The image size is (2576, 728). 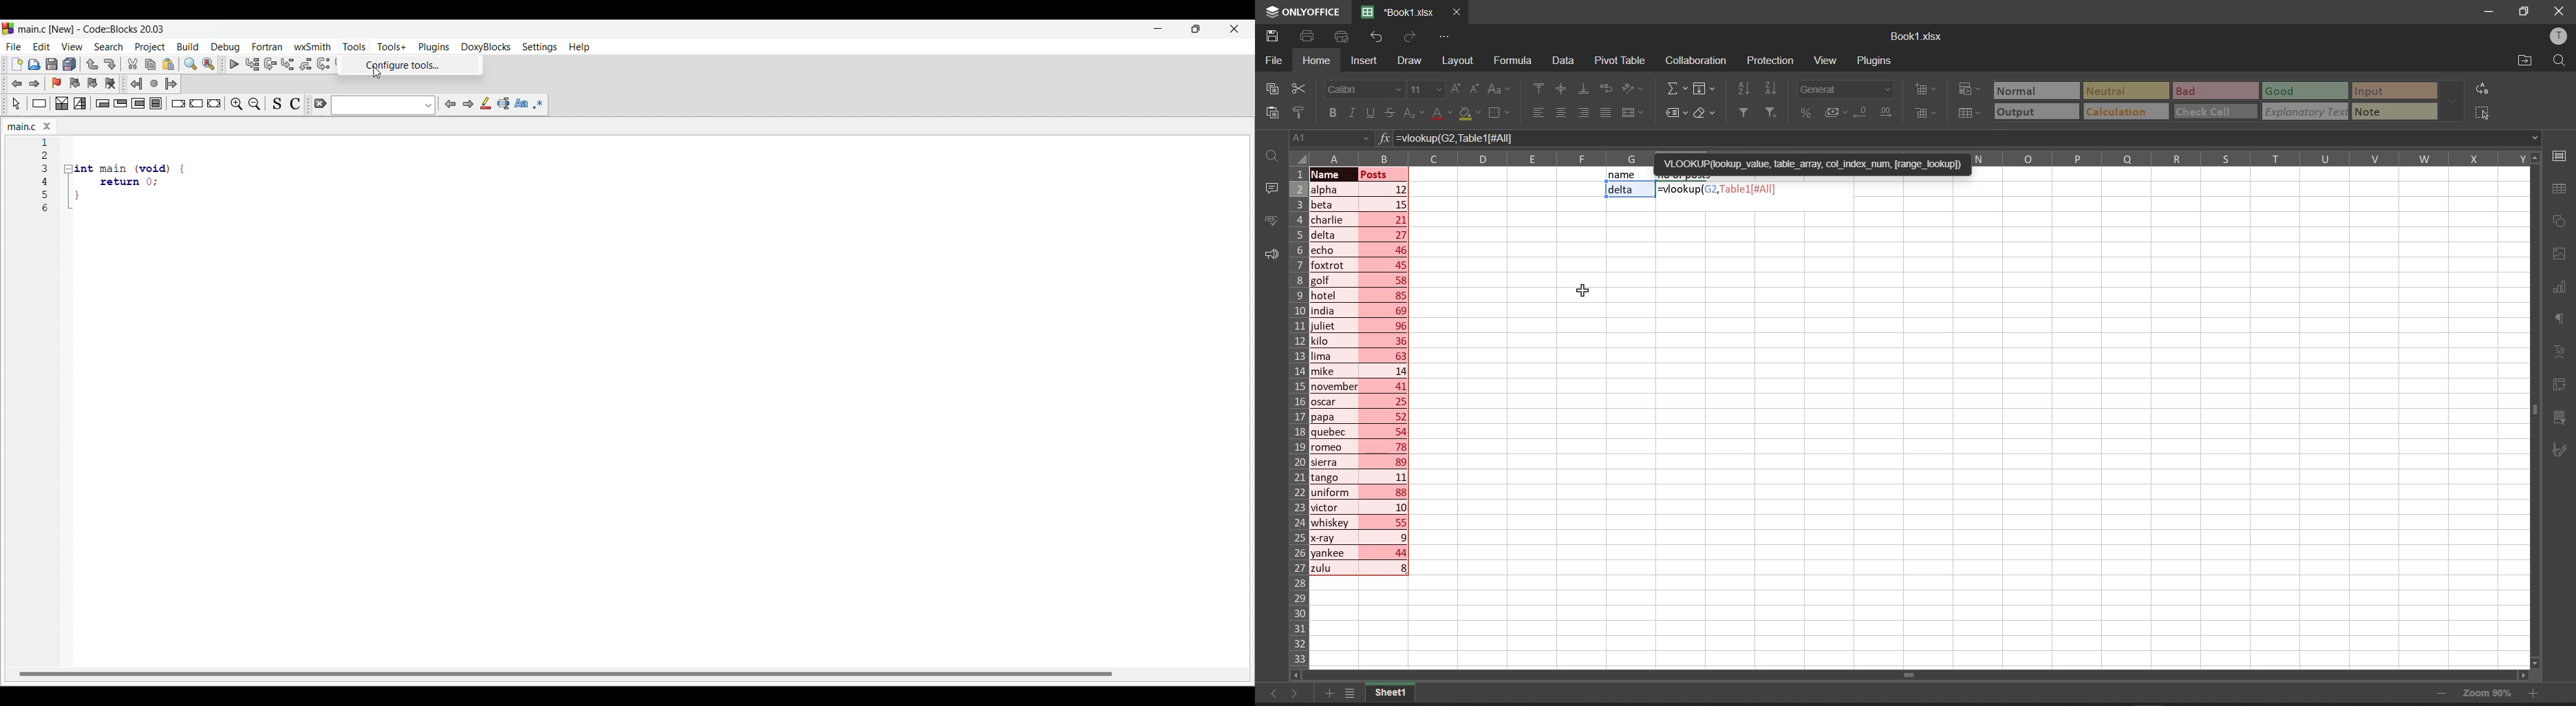 I want to click on Copy, so click(x=150, y=65).